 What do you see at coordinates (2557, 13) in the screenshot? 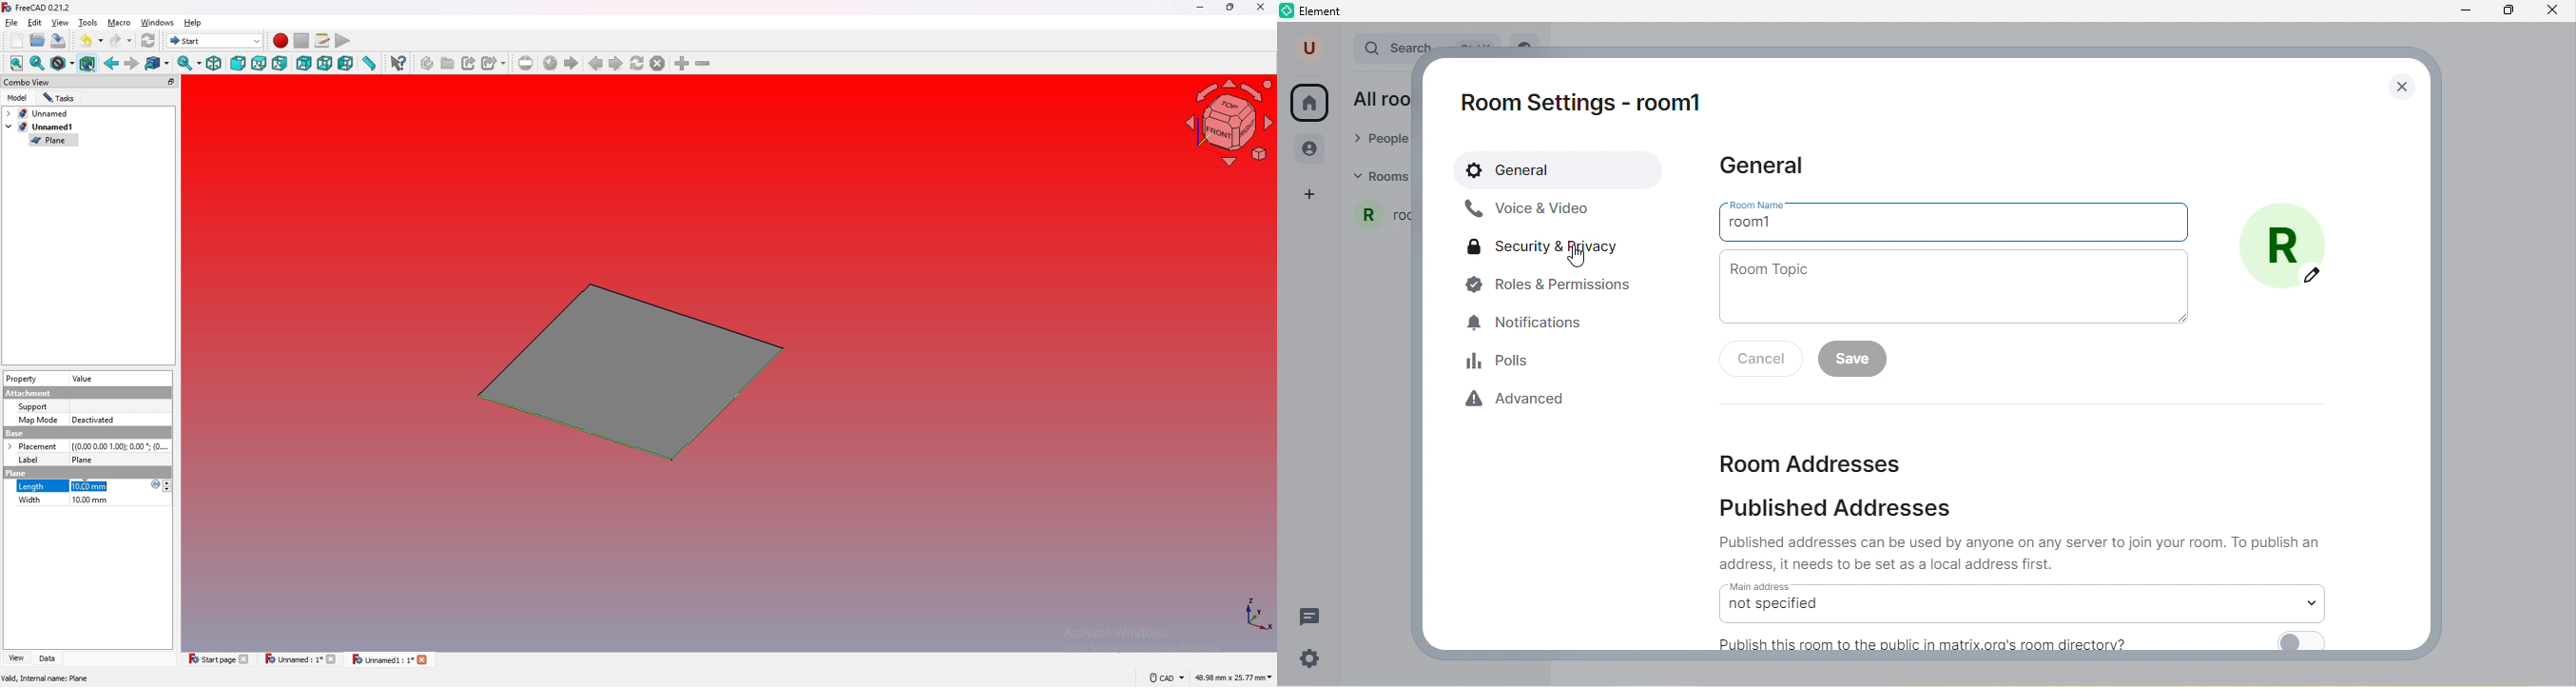
I see `close` at bounding box center [2557, 13].